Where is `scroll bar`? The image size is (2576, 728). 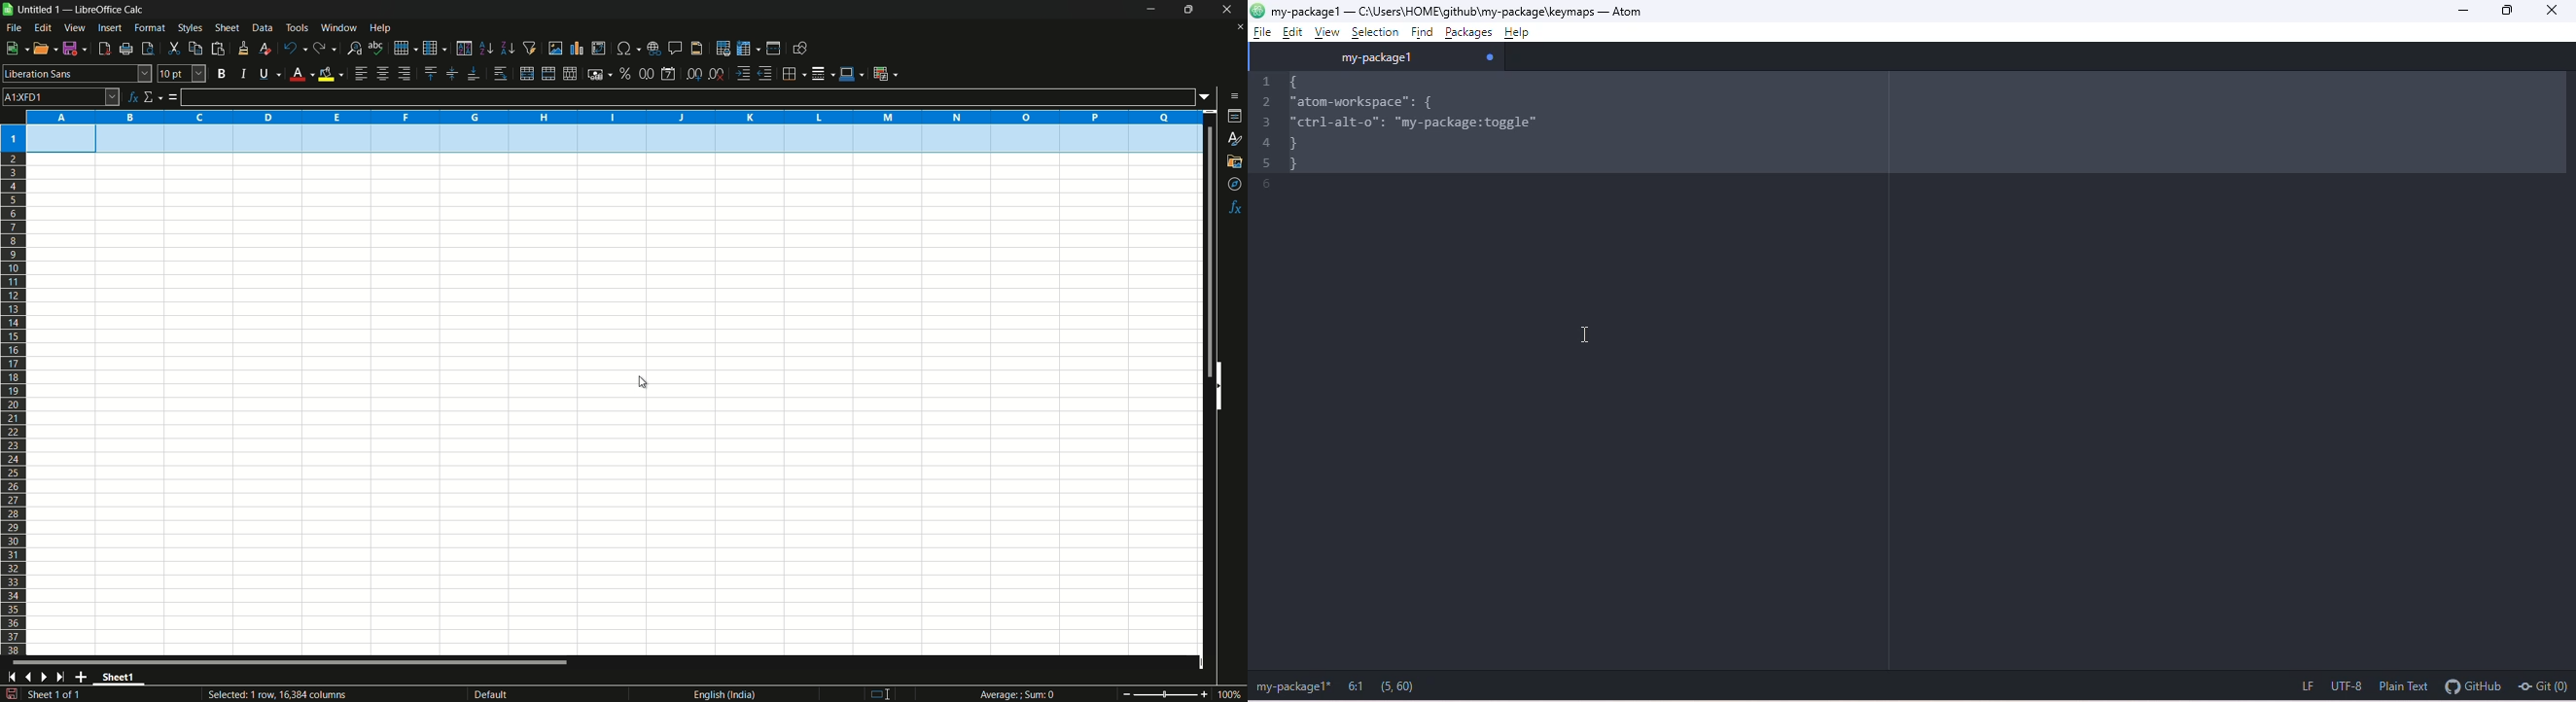 scroll bar is located at coordinates (291, 664).